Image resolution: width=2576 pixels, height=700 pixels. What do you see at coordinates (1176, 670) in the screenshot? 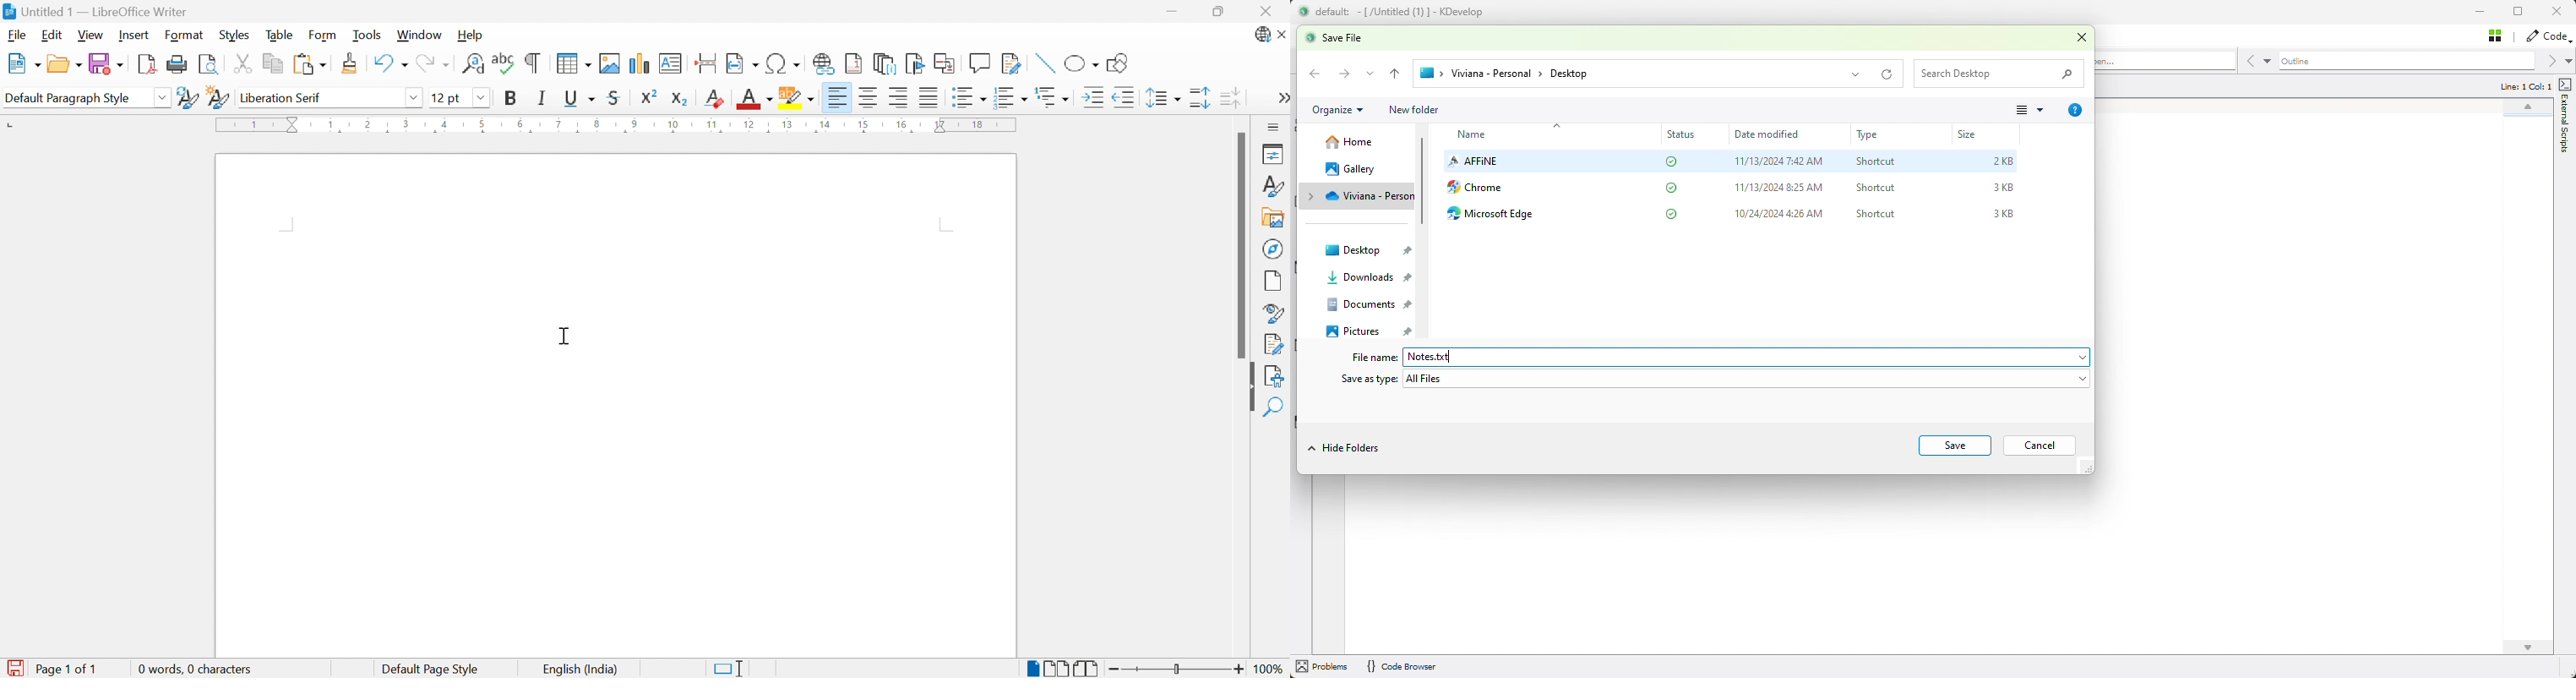
I see `Slider` at bounding box center [1176, 670].